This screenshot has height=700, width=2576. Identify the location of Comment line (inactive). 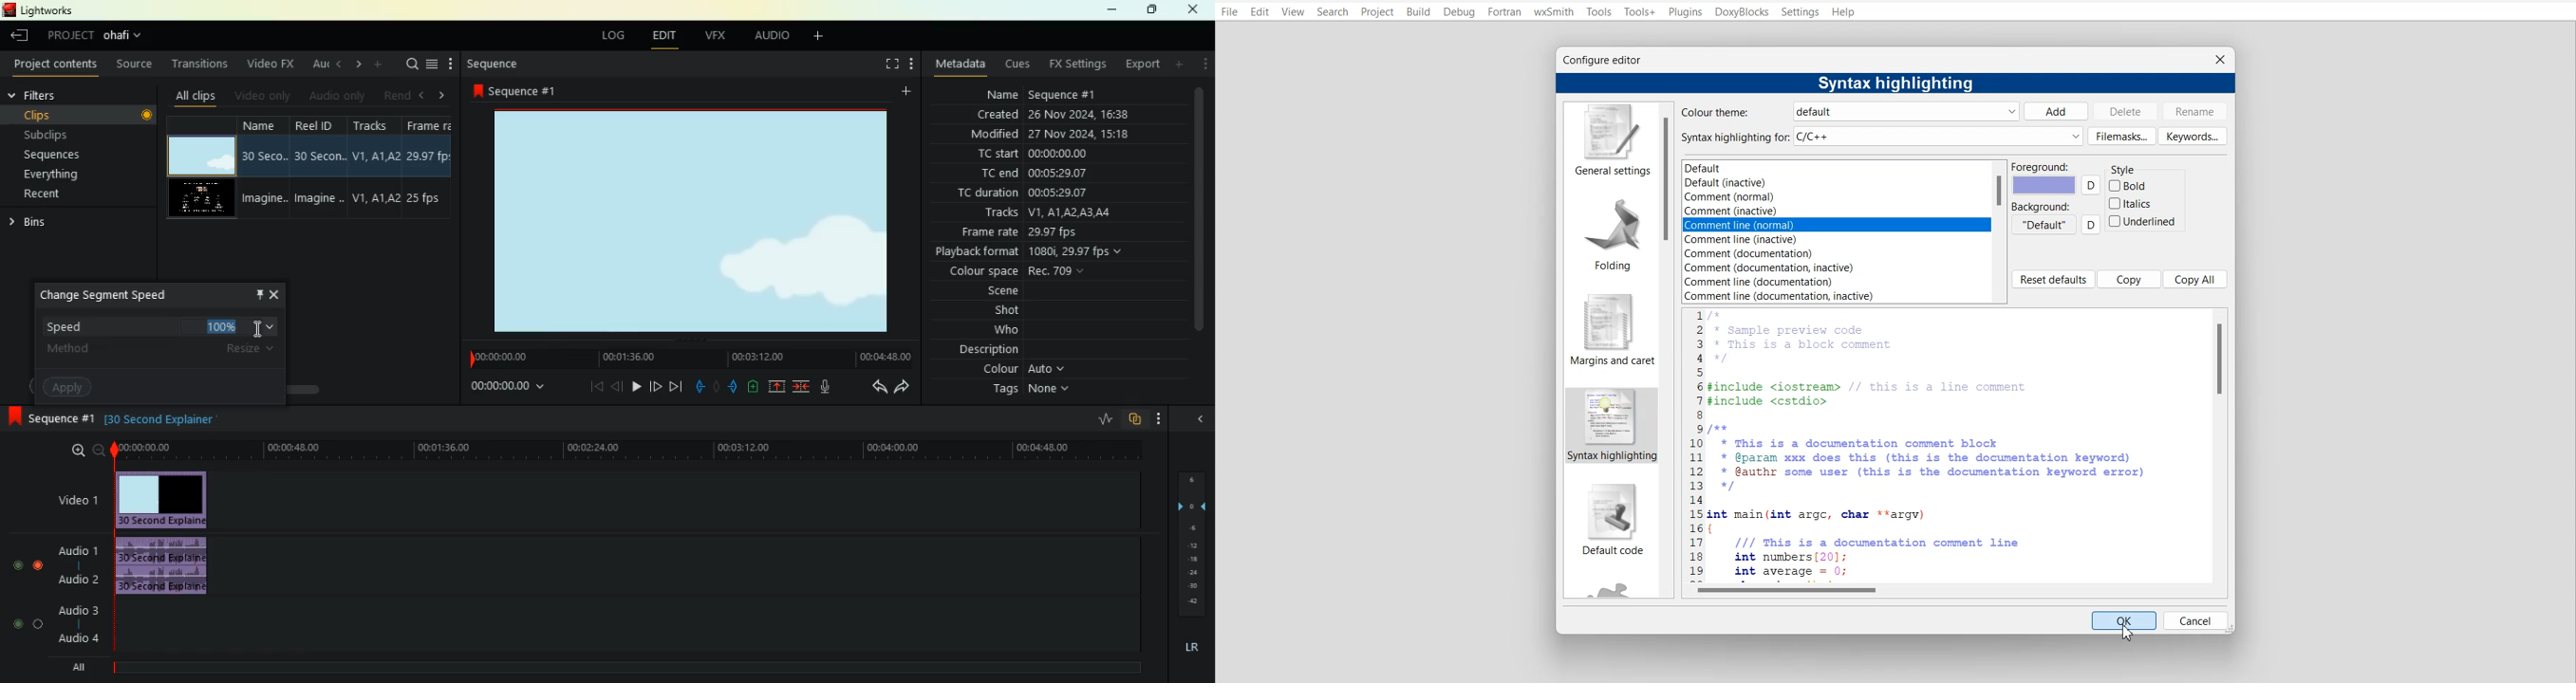
(1773, 239).